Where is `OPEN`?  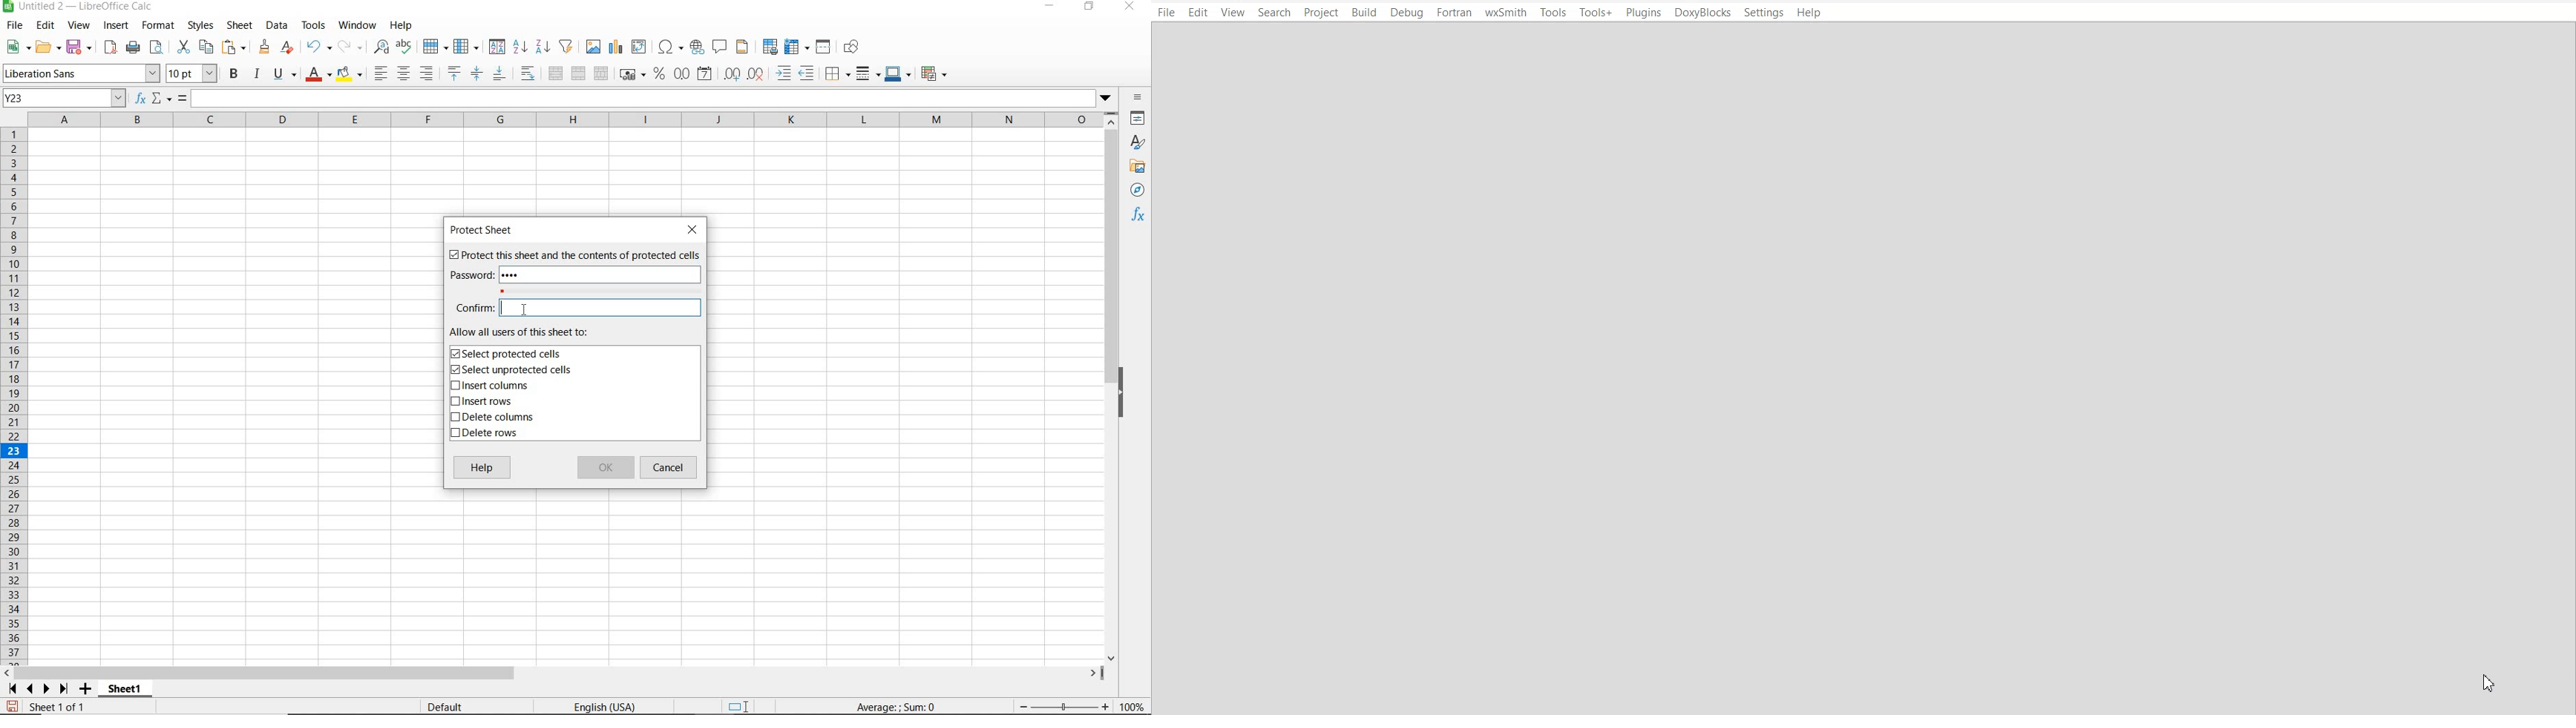 OPEN is located at coordinates (46, 47).